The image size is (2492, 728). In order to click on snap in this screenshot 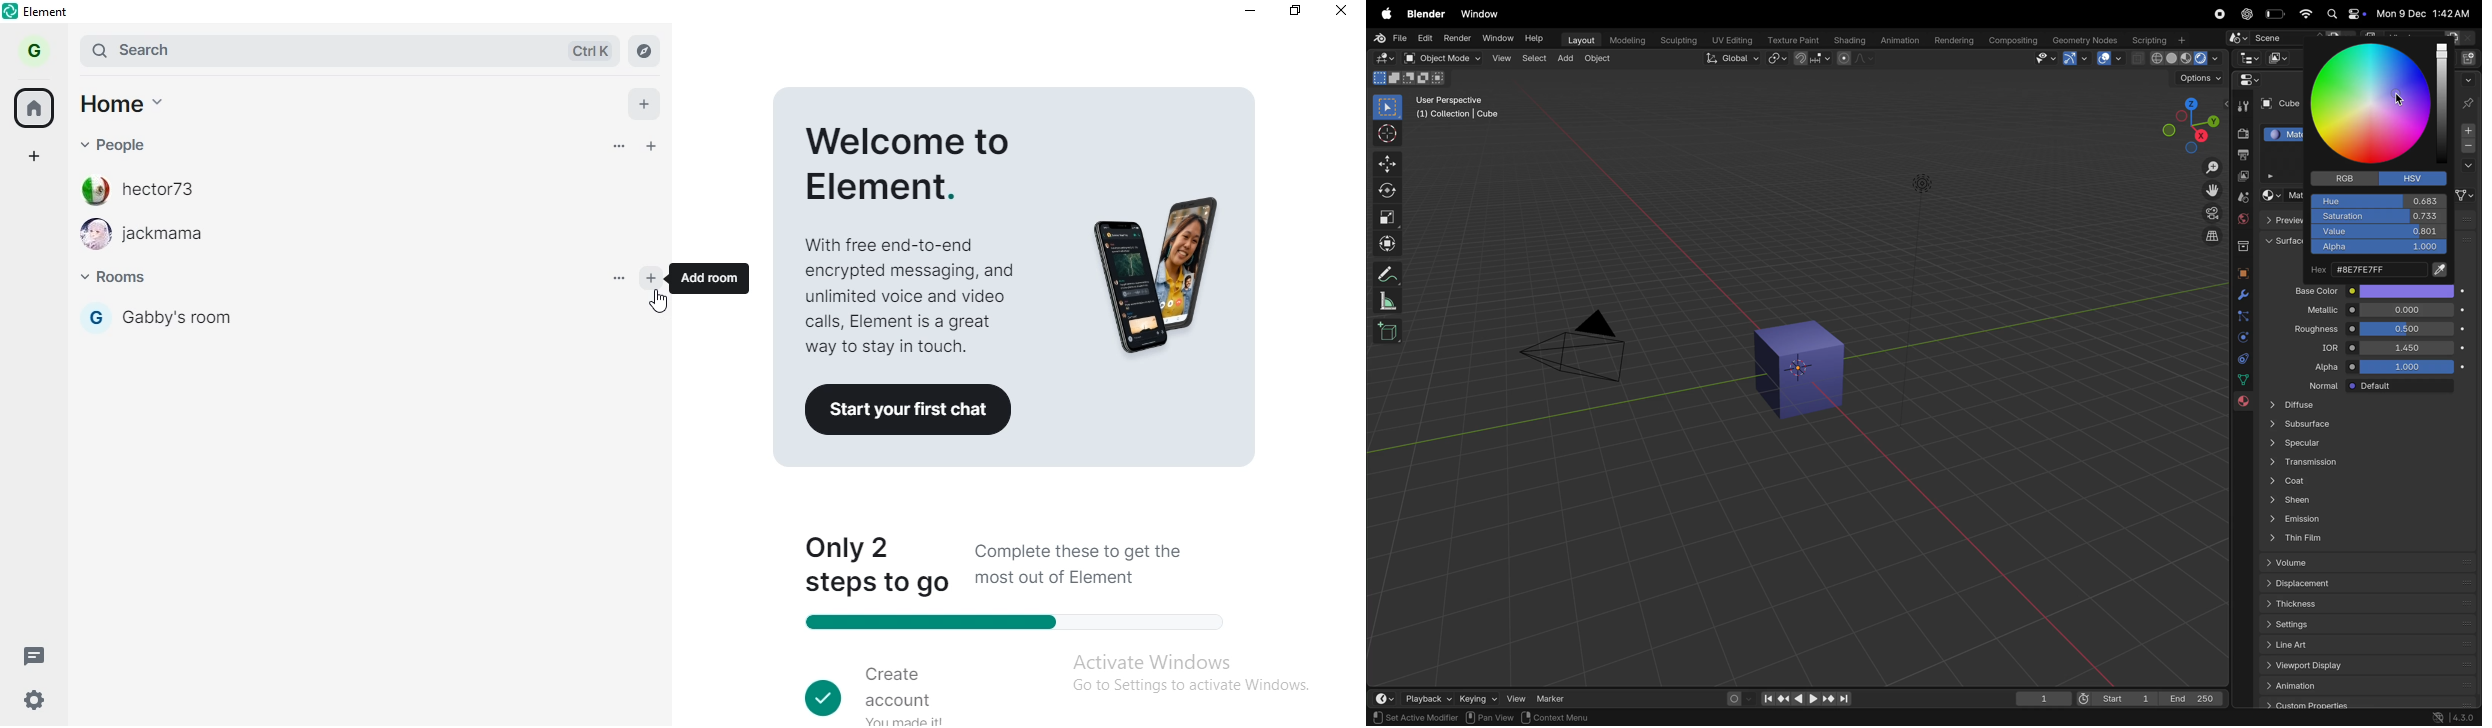, I will do `click(1812, 59)`.